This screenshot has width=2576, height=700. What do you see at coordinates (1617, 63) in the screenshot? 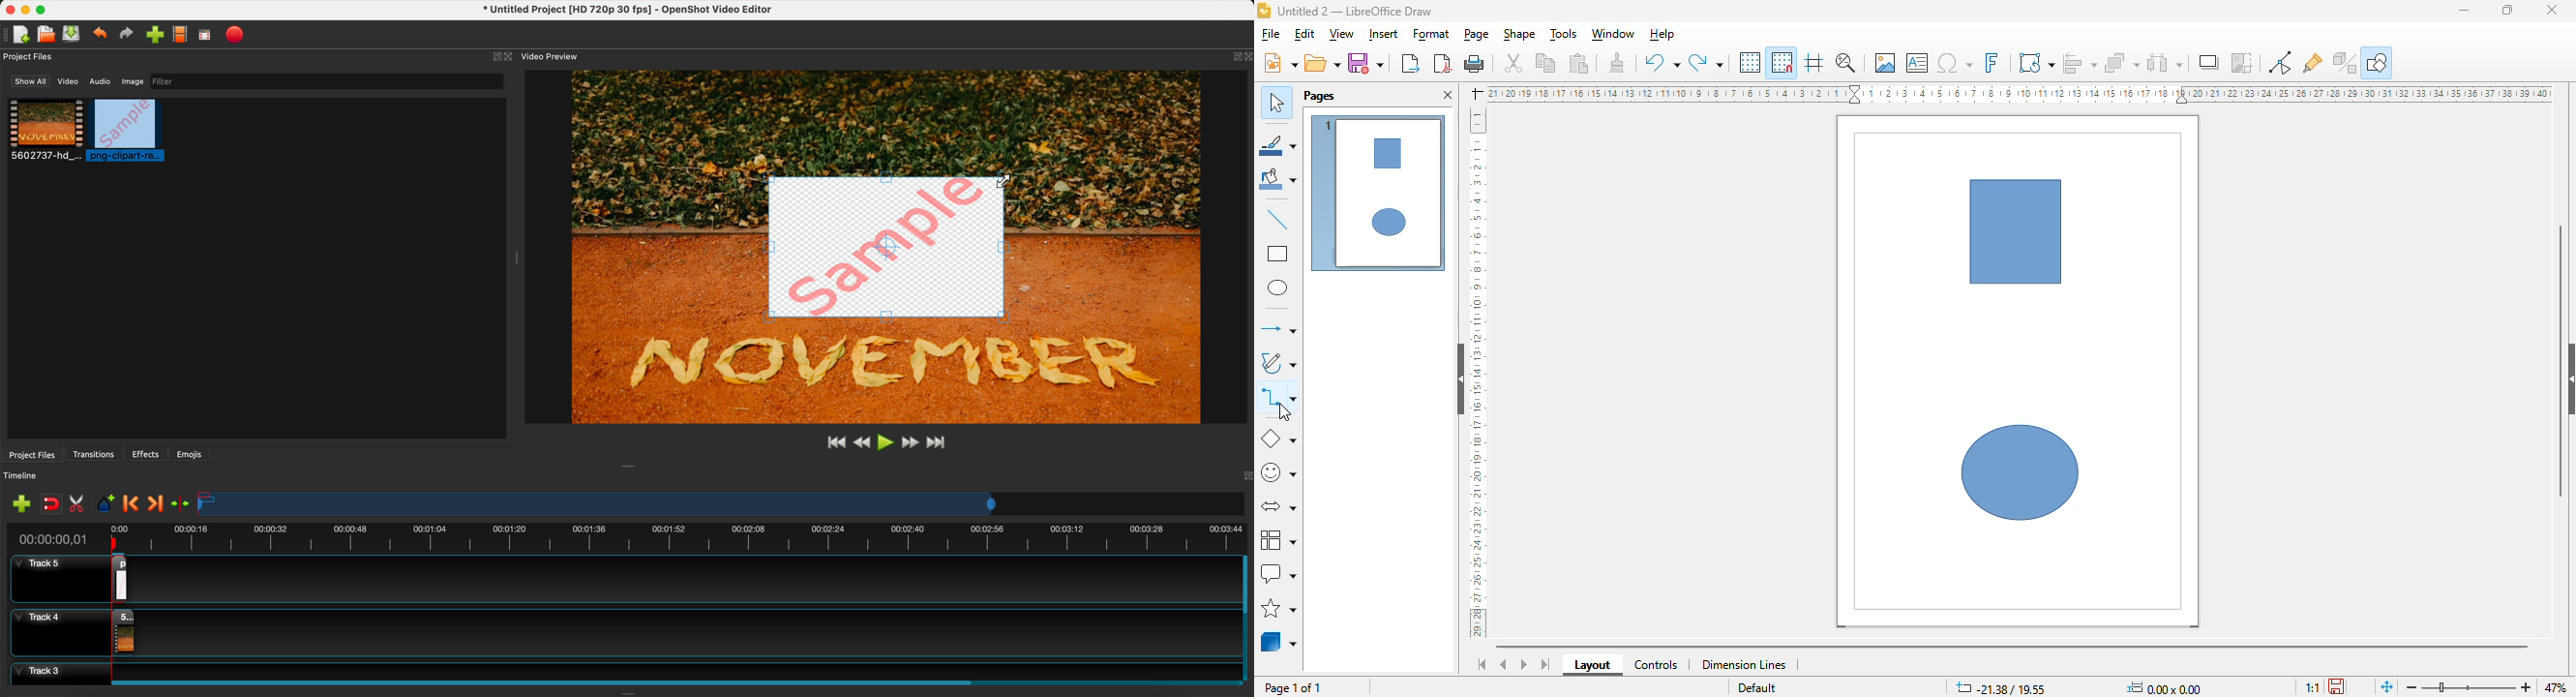
I see `clone formatting` at bounding box center [1617, 63].